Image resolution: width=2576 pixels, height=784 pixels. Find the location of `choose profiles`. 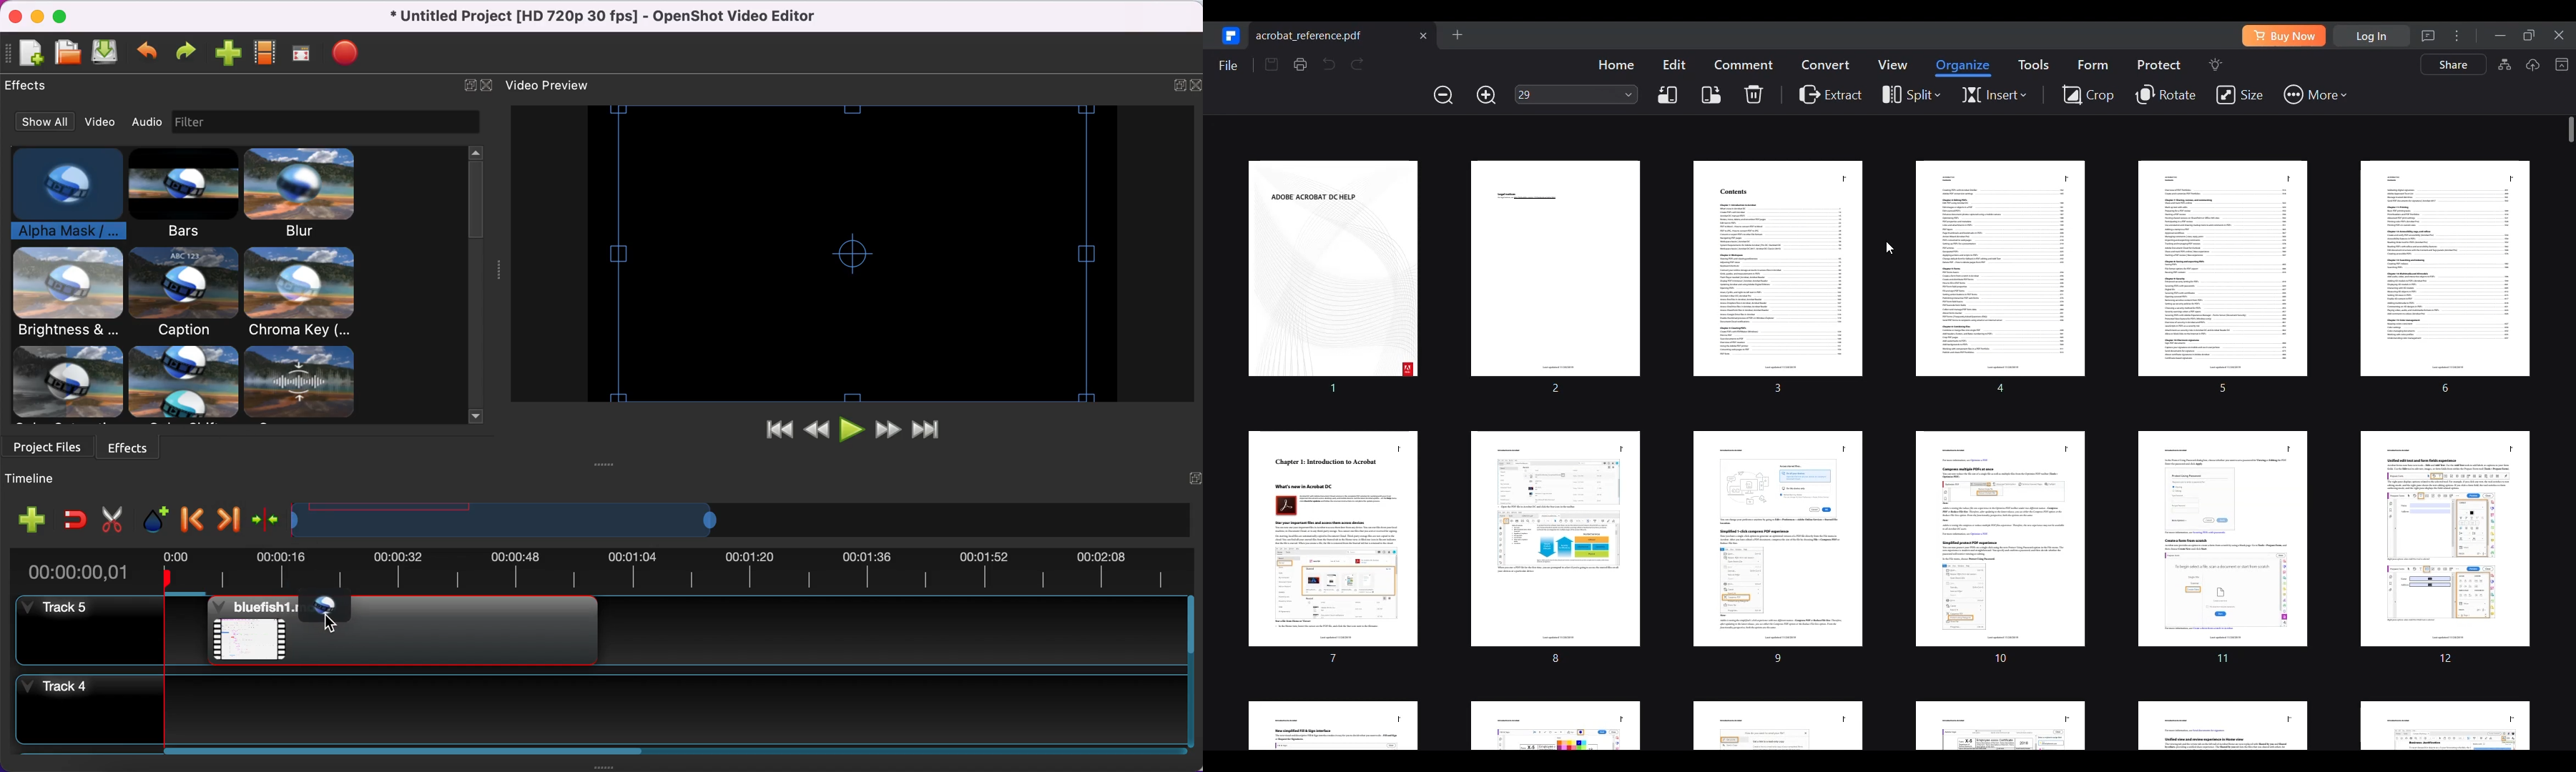

choose profiles is located at coordinates (266, 56).